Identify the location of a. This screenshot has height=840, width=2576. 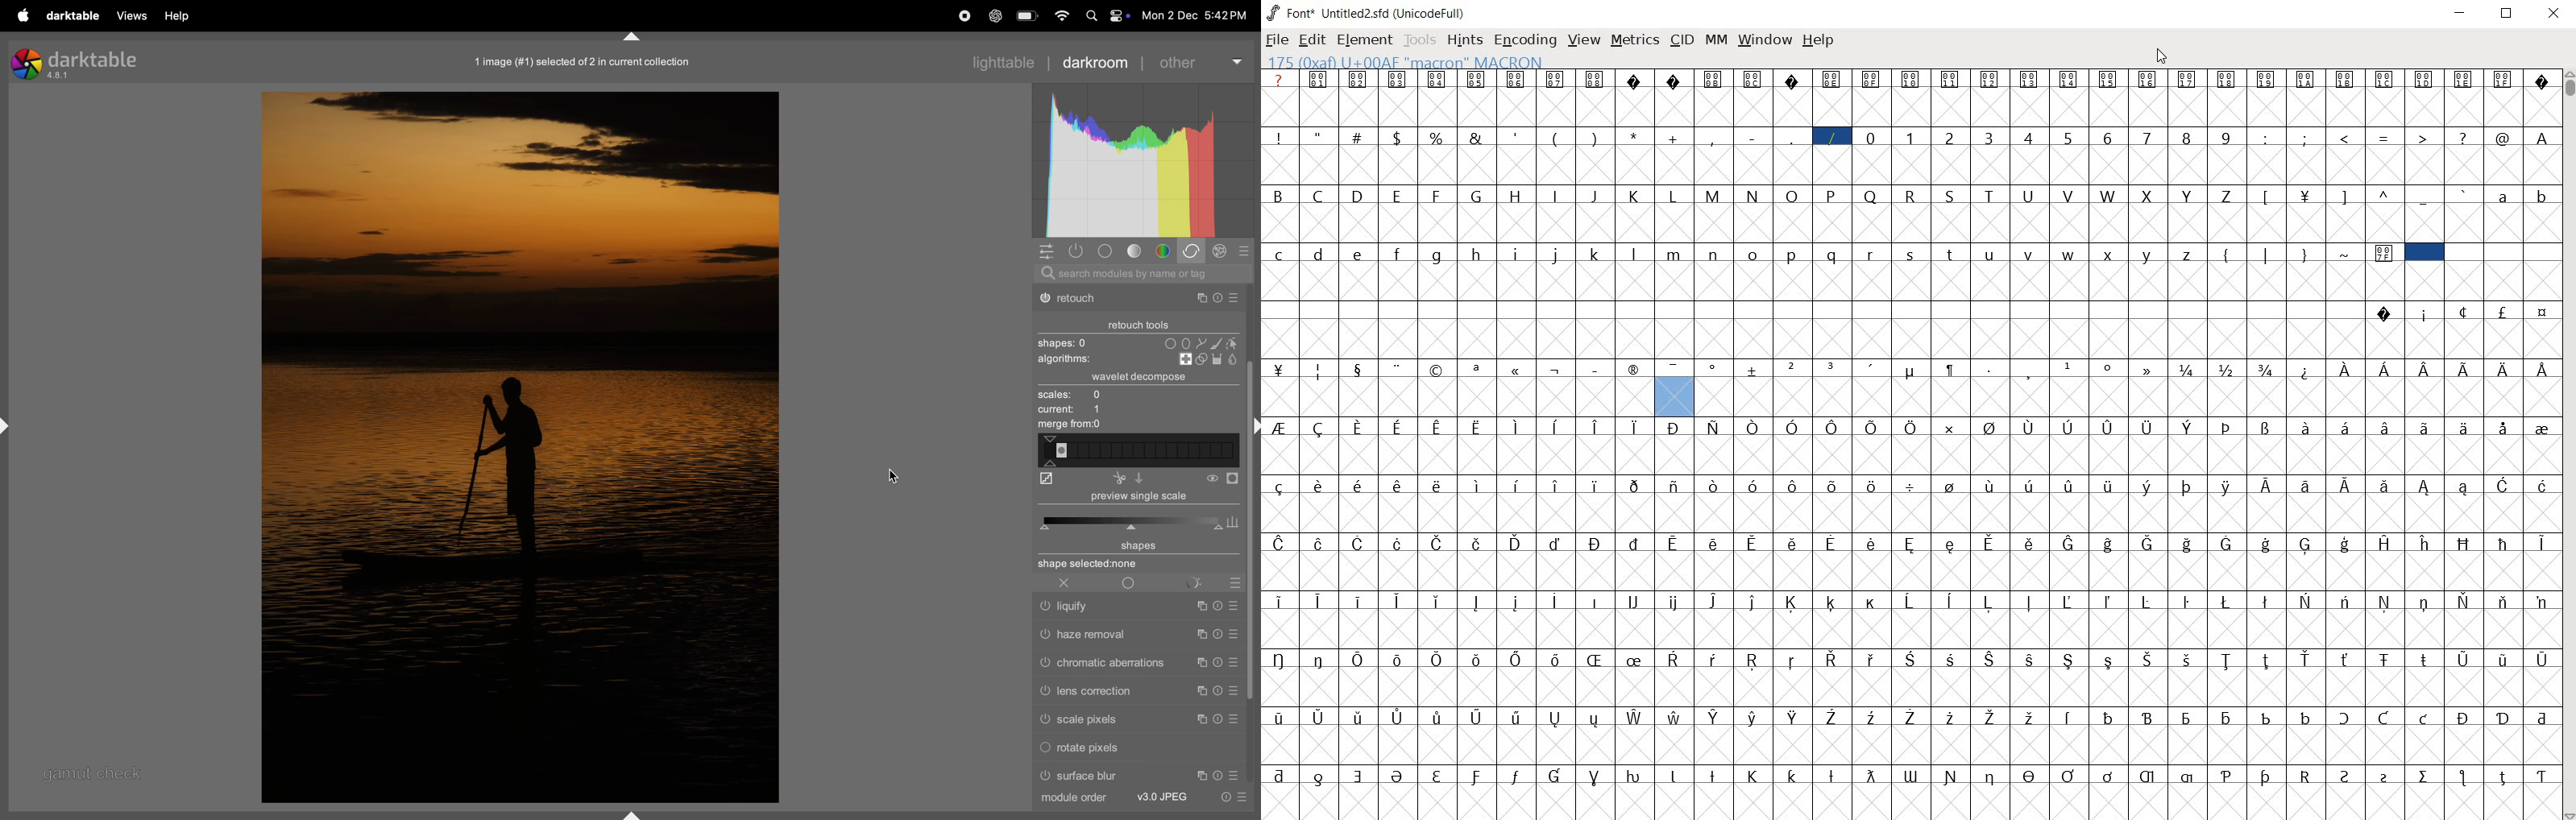
(2503, 197).